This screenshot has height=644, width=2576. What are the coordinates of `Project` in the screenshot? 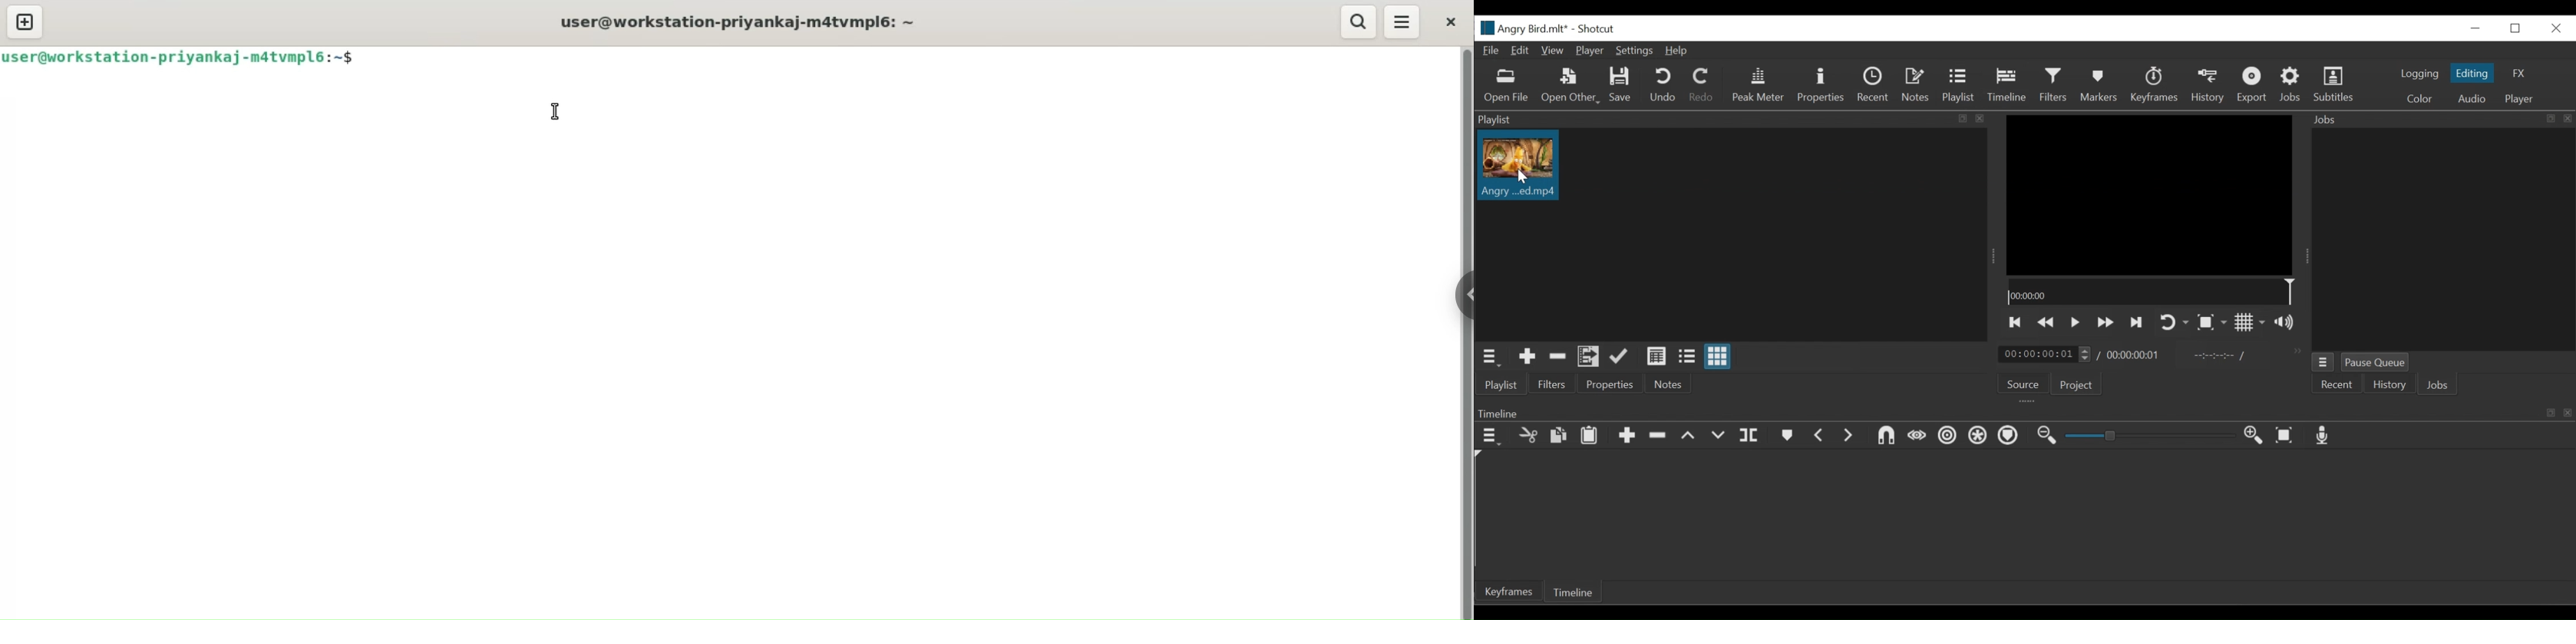 It's located at (2078, 386).